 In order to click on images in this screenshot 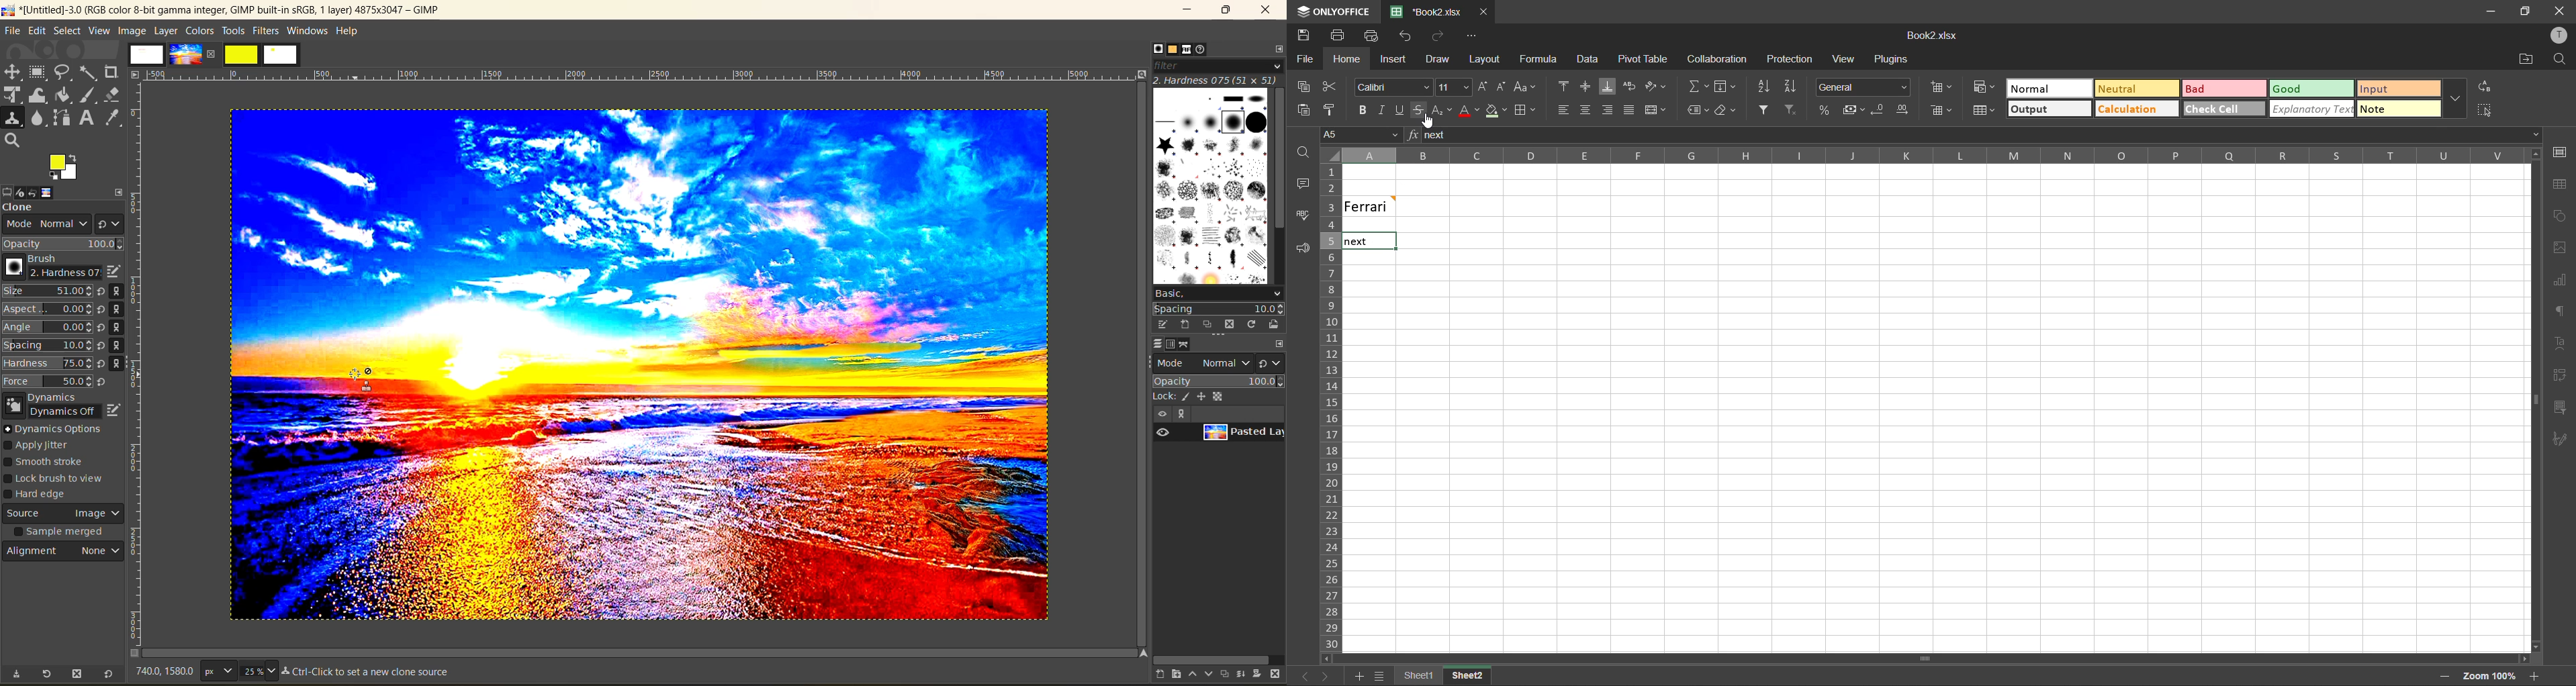, I will do `click(2561, 248)`.